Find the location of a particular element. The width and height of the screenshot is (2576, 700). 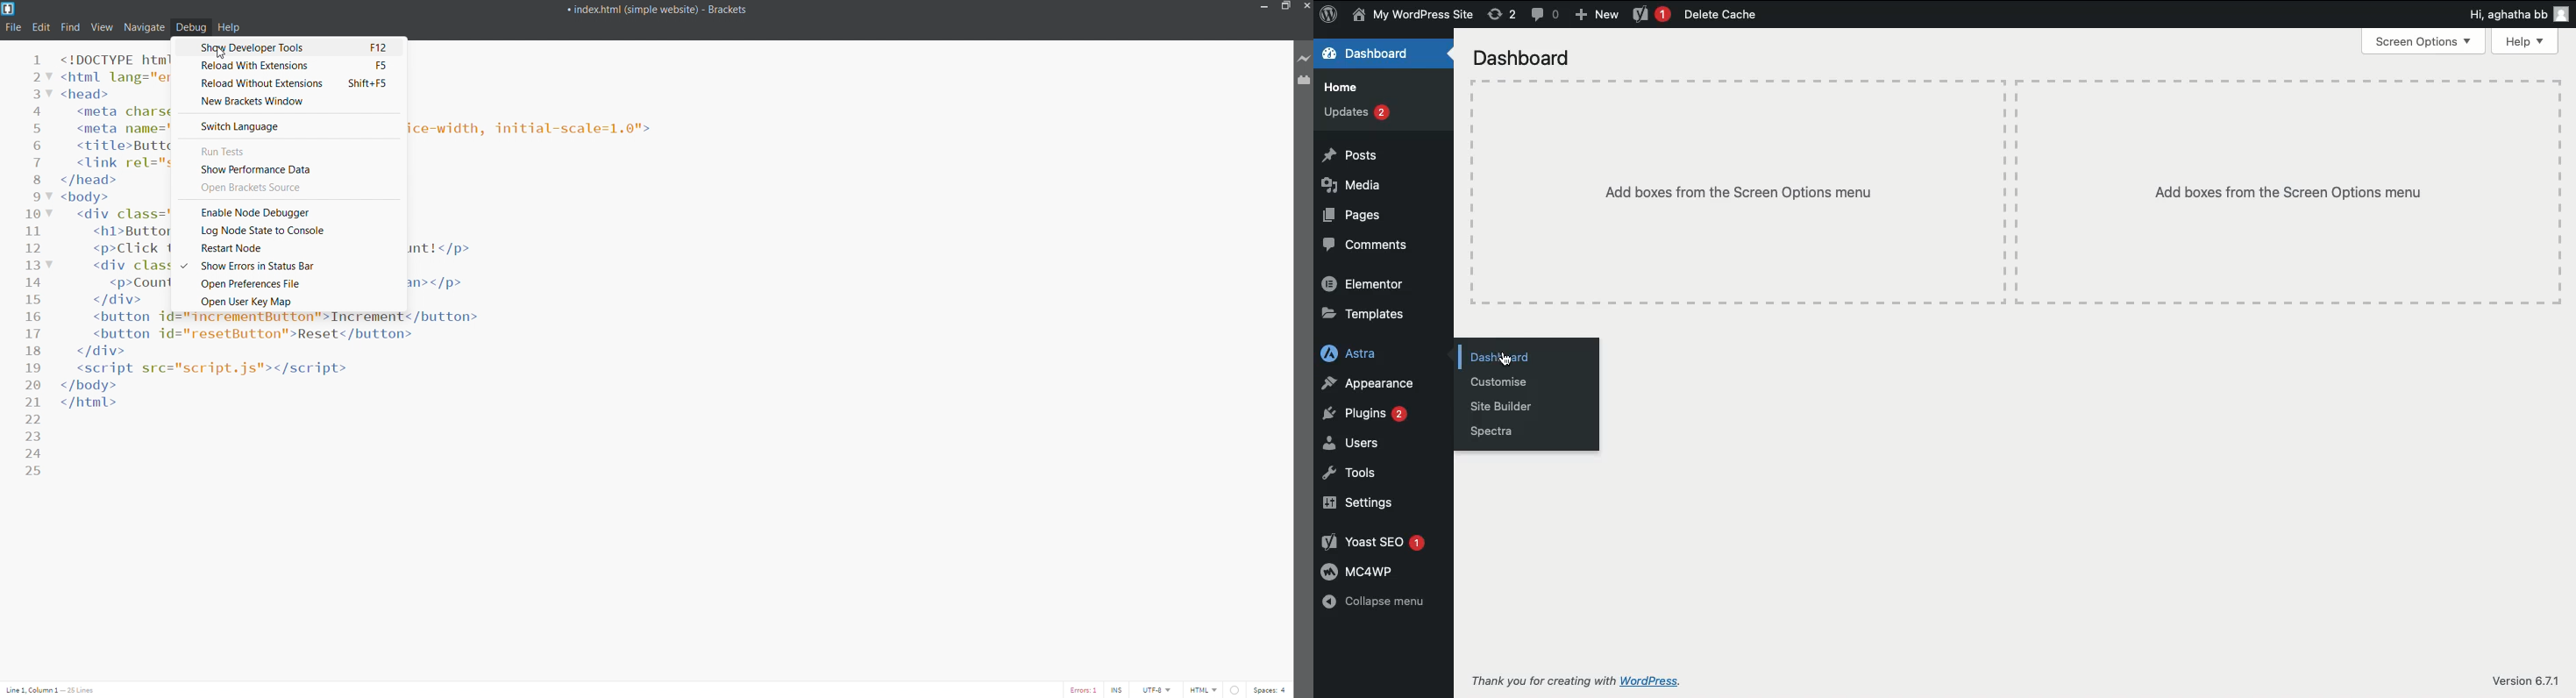

Appearance is located at coordinates (1372, 383).